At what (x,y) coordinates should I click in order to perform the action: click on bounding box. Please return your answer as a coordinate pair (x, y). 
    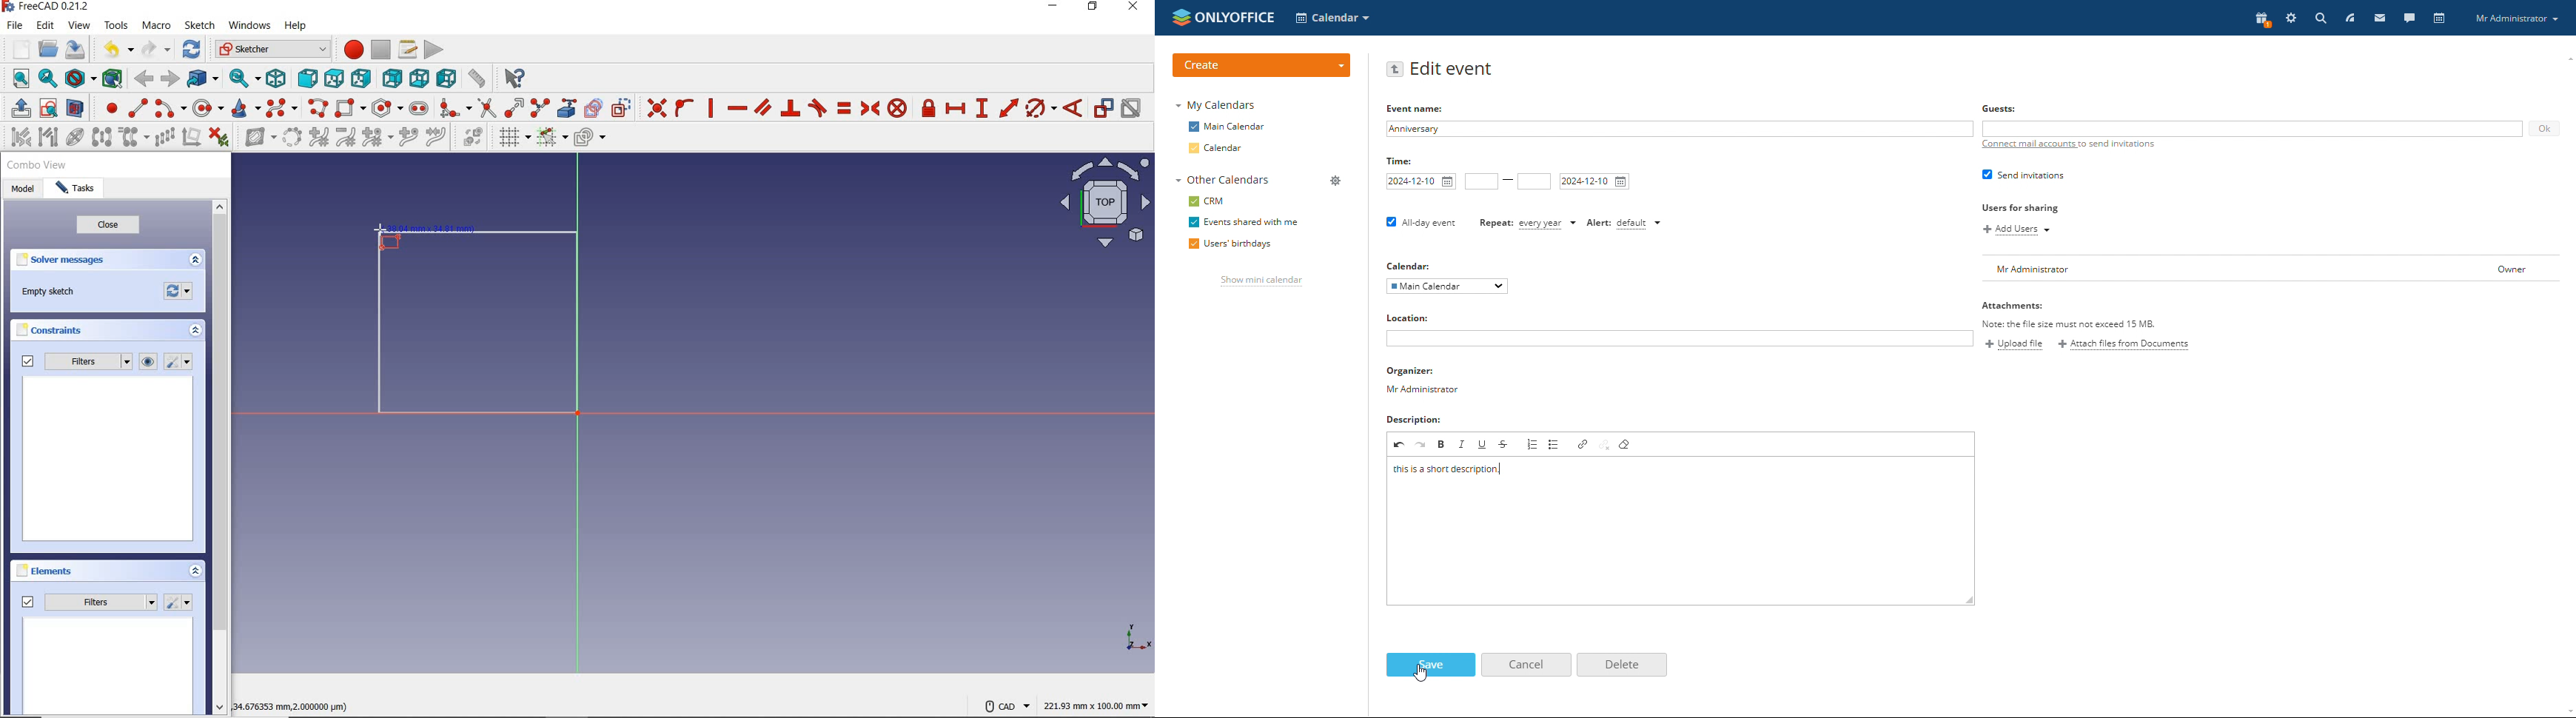
    Looking at the image, I should click on (110, 78).